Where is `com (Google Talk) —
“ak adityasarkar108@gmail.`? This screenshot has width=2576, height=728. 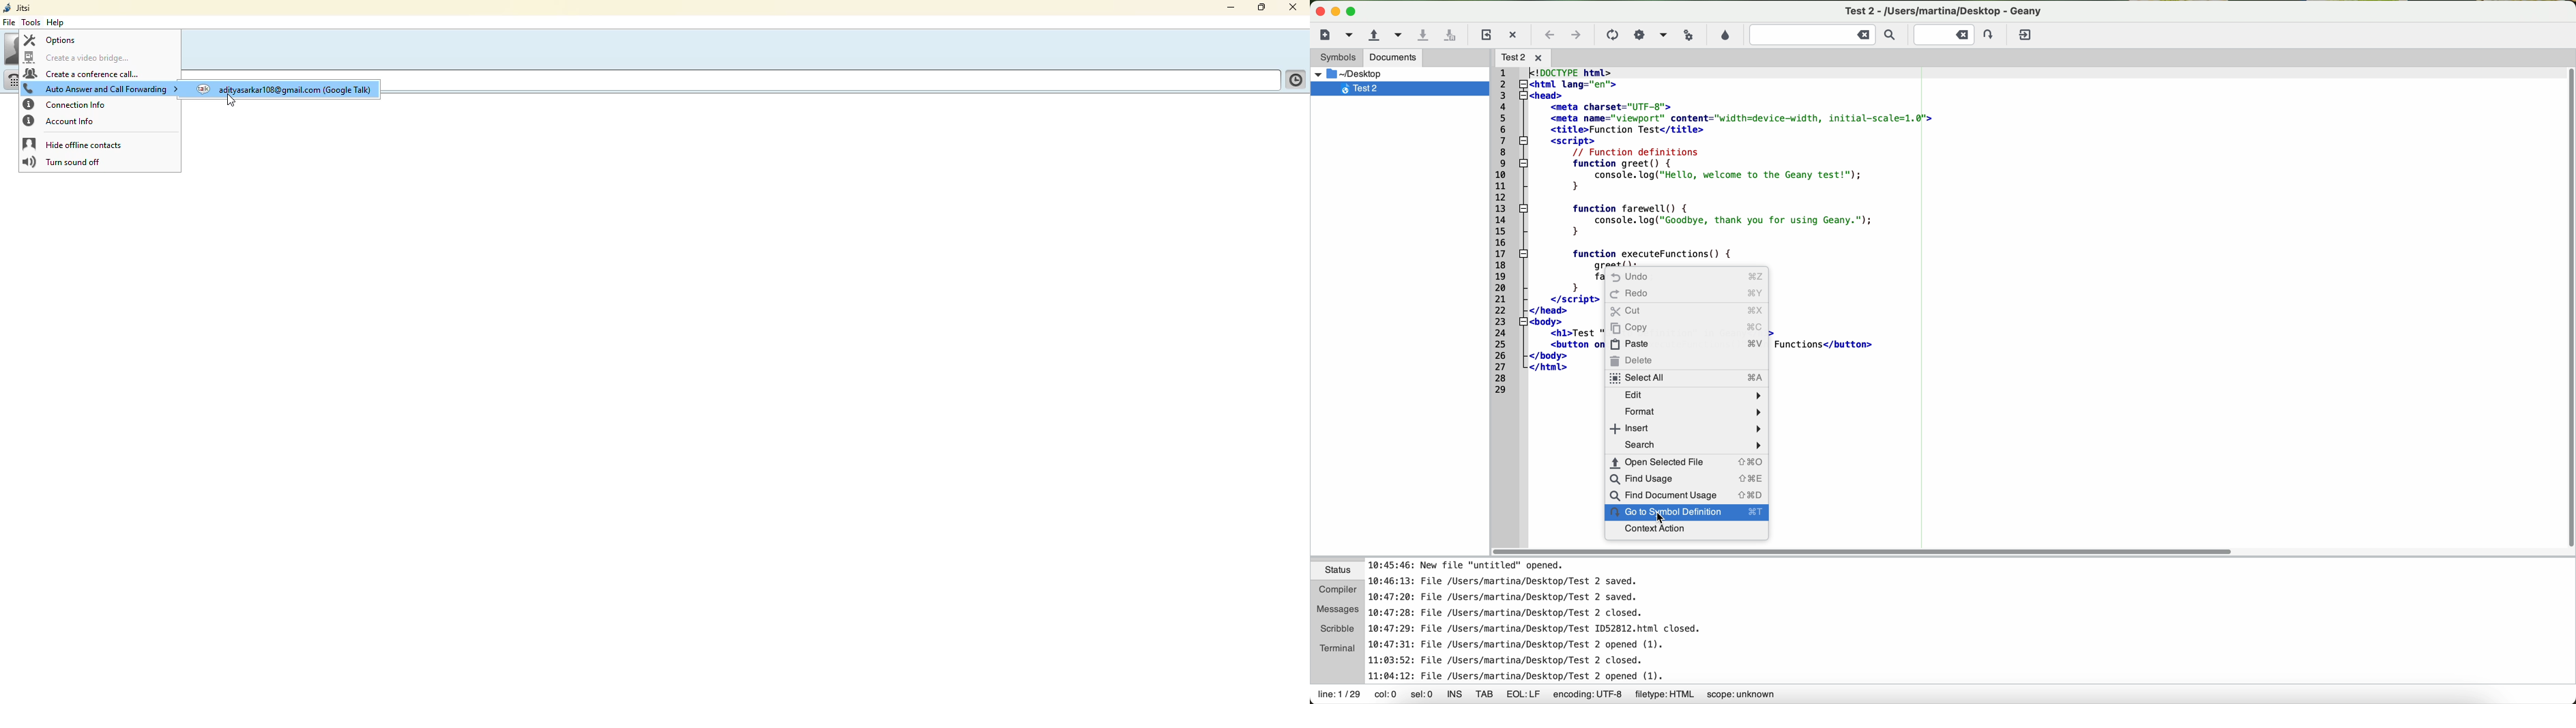
com (Google Talk) —
“ak adityasarkar108@gmail. is located at coordinates (301, 92).